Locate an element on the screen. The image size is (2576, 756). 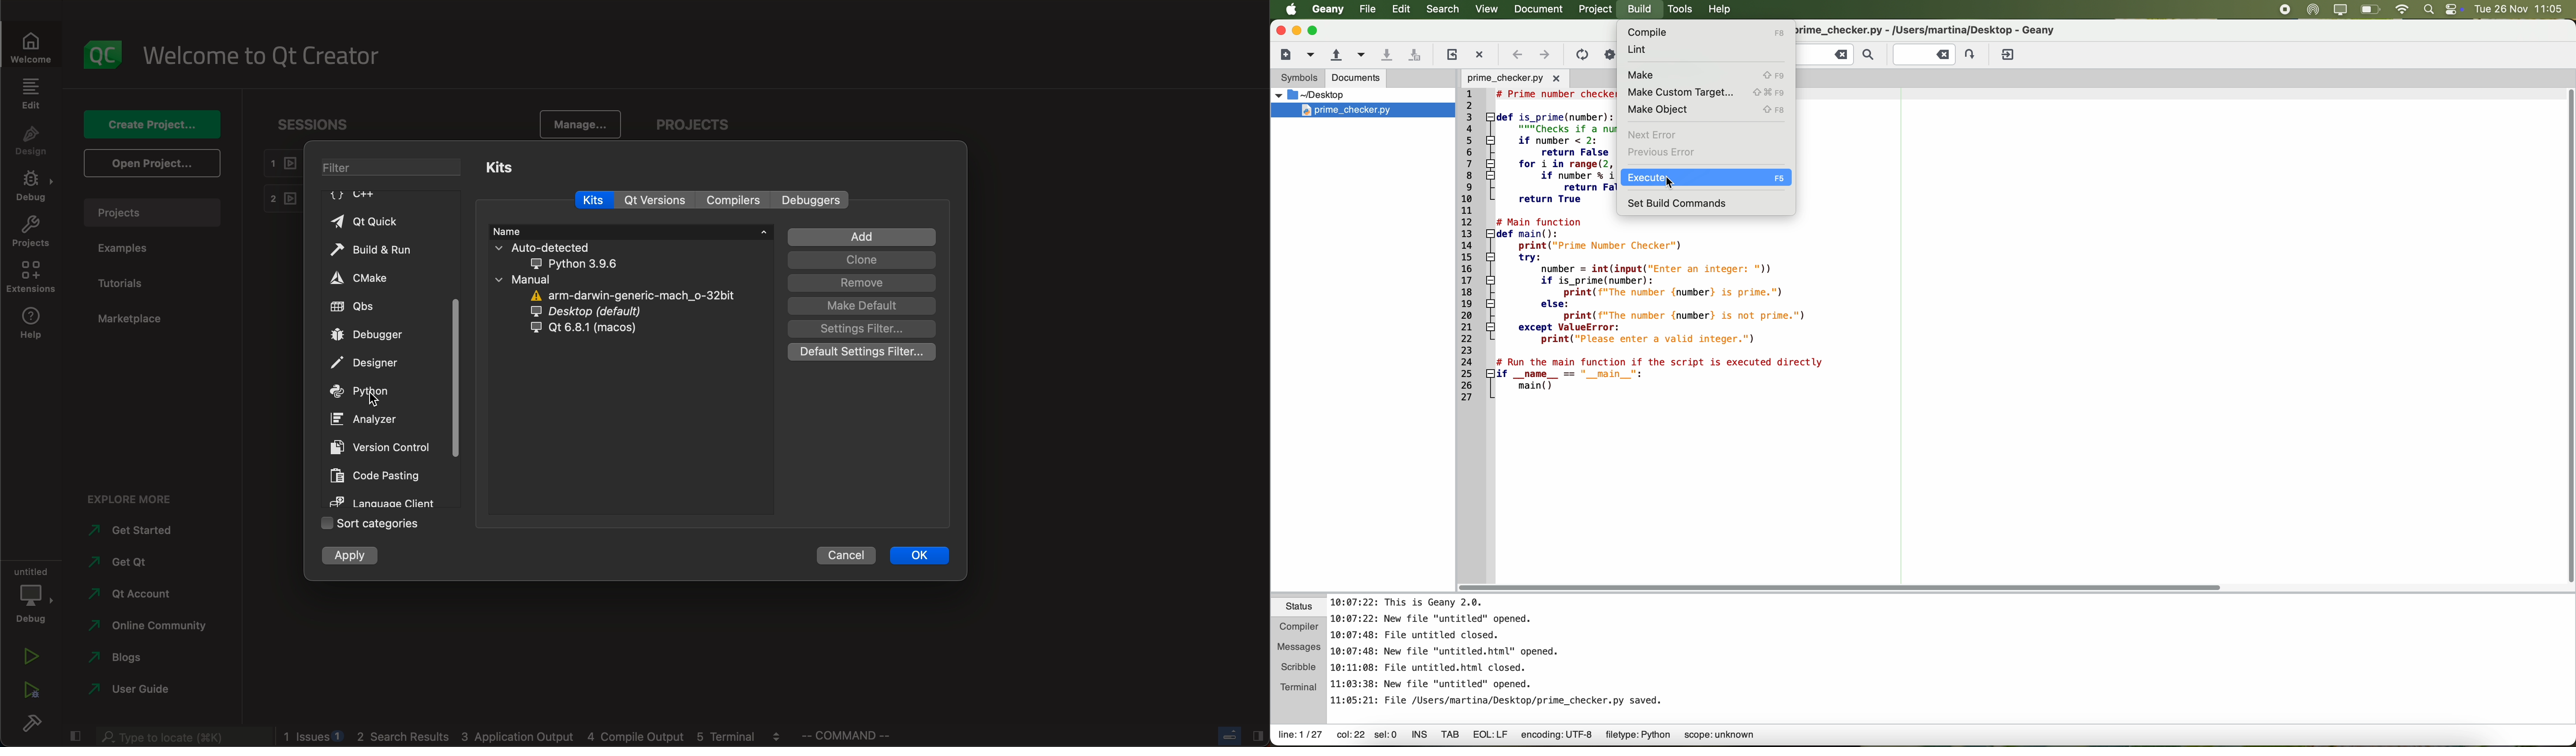
name is located at coordinates (631, 232).